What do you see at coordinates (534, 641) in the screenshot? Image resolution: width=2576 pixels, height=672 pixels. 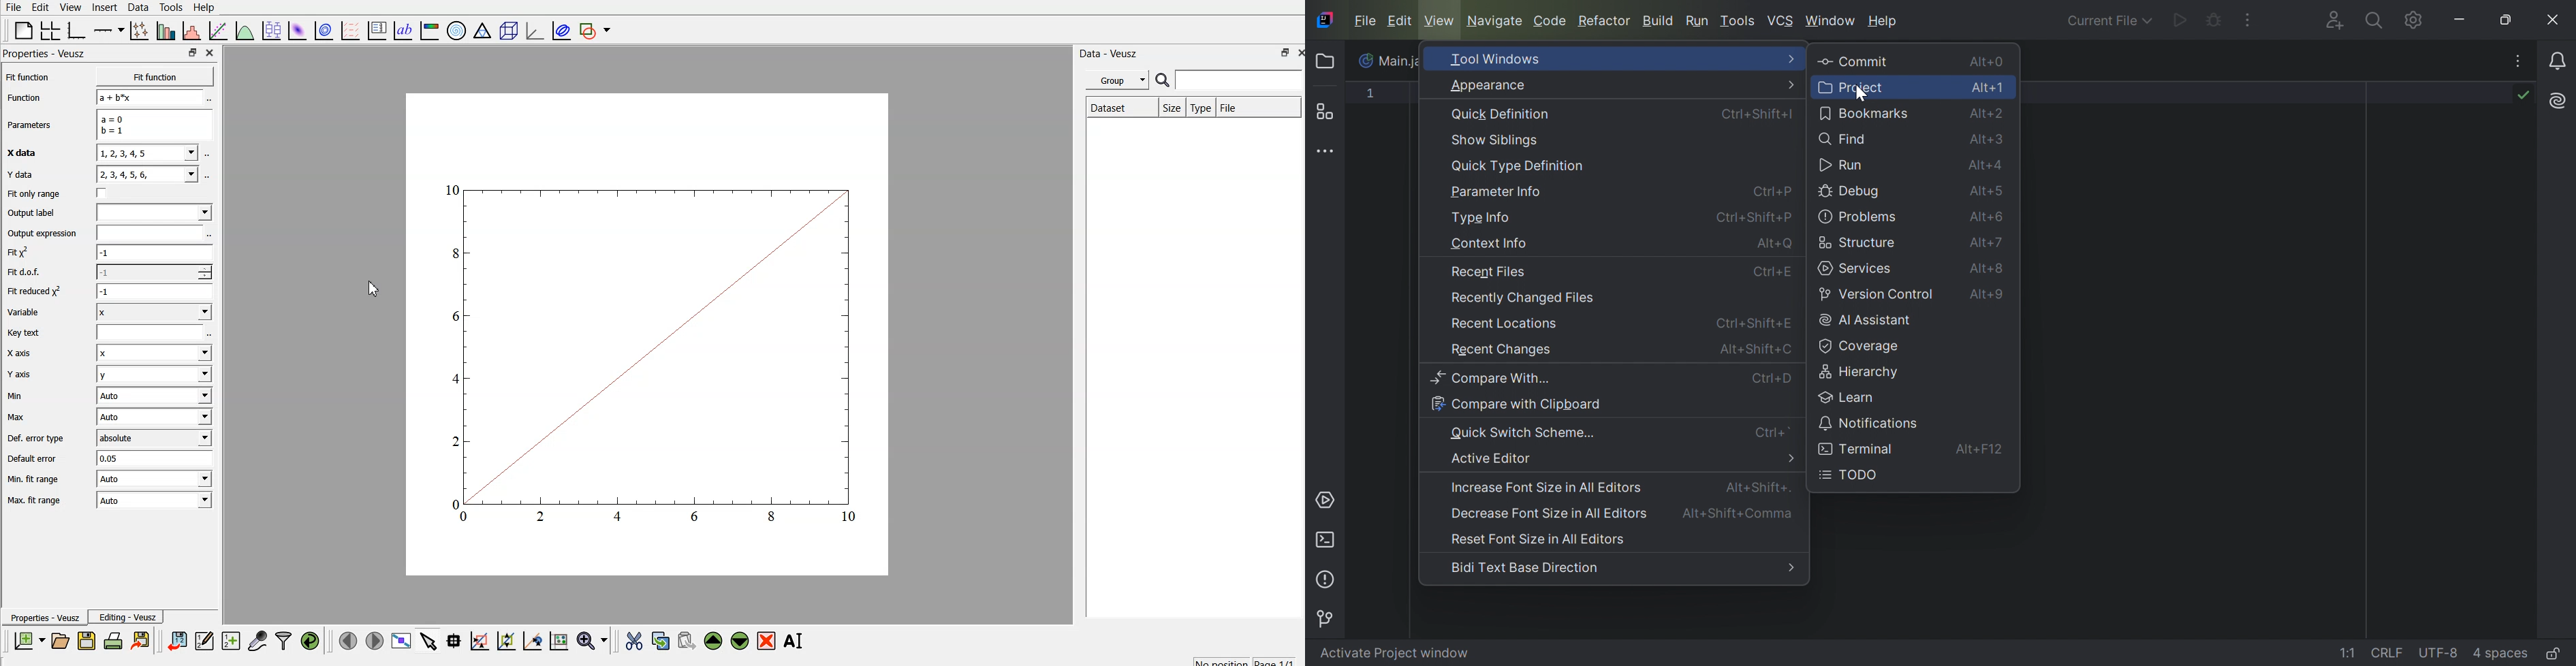 I see `click to recenter graph axes` at bounding box center [534, 641].